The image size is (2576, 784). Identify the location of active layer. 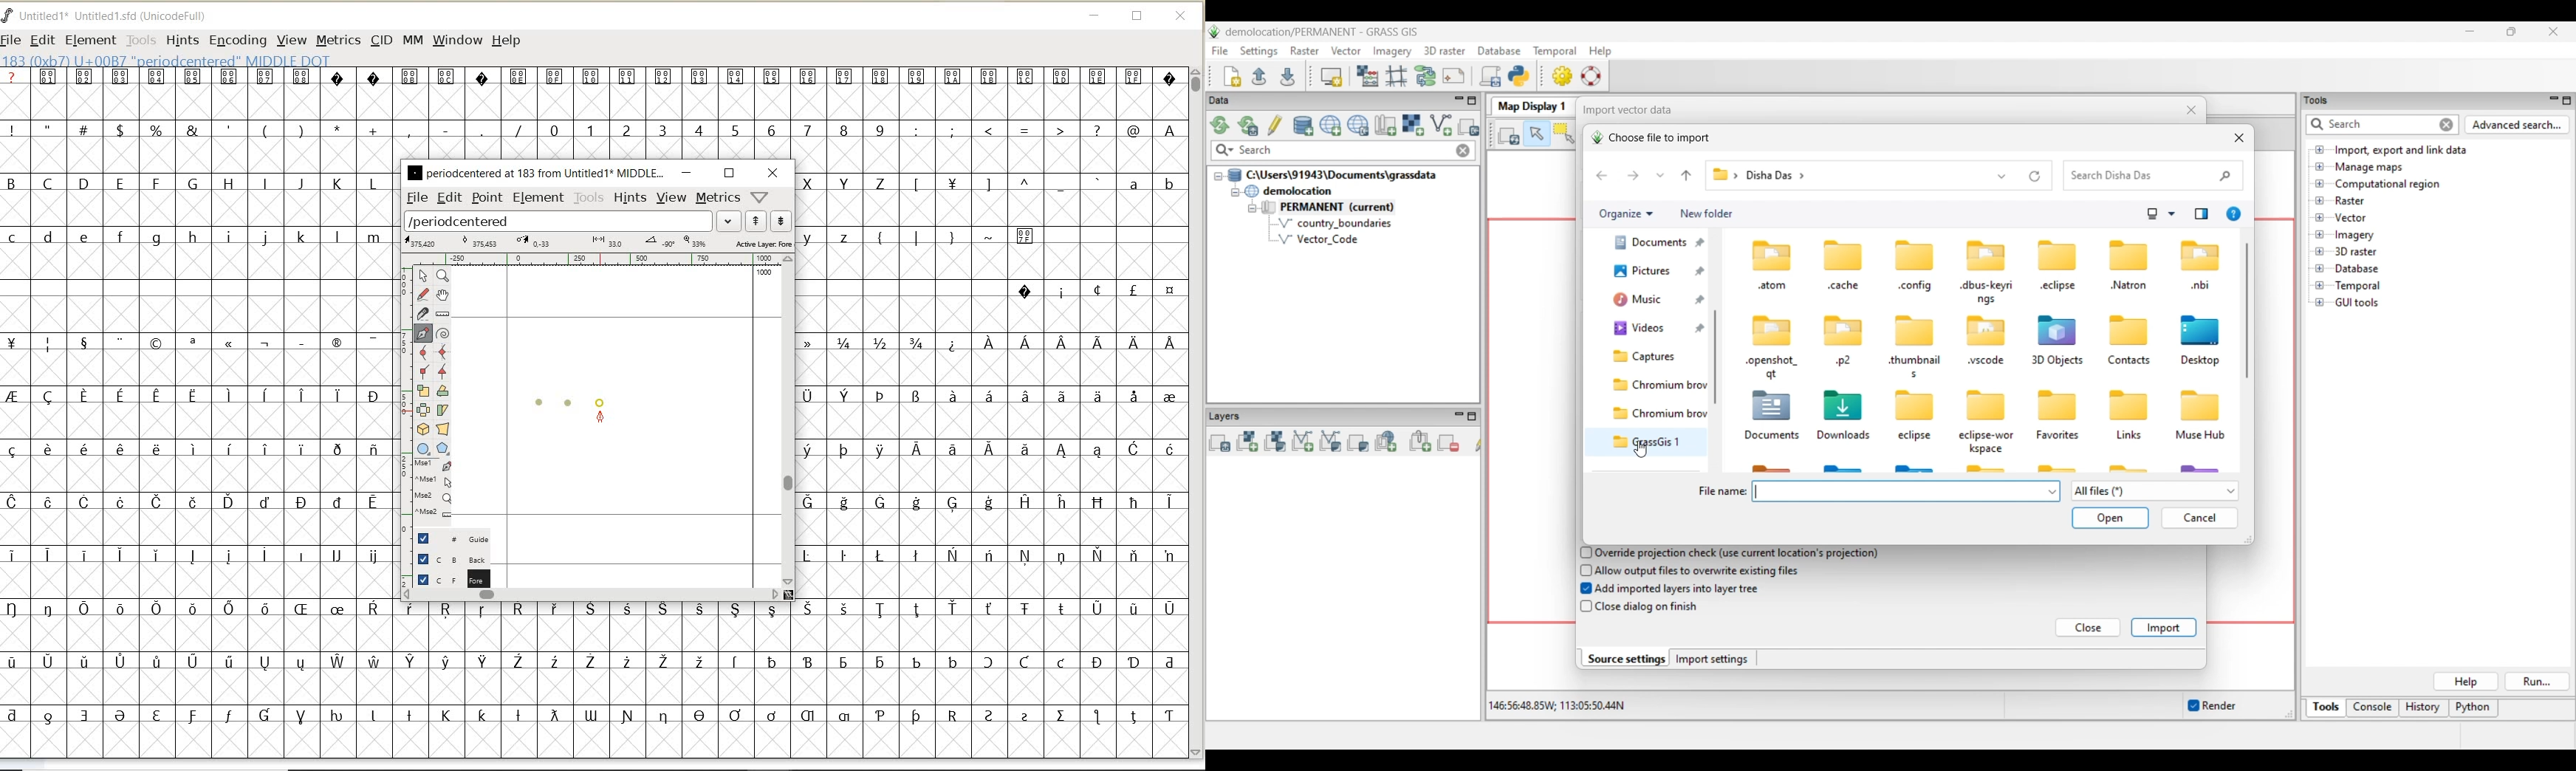
(597, 243).